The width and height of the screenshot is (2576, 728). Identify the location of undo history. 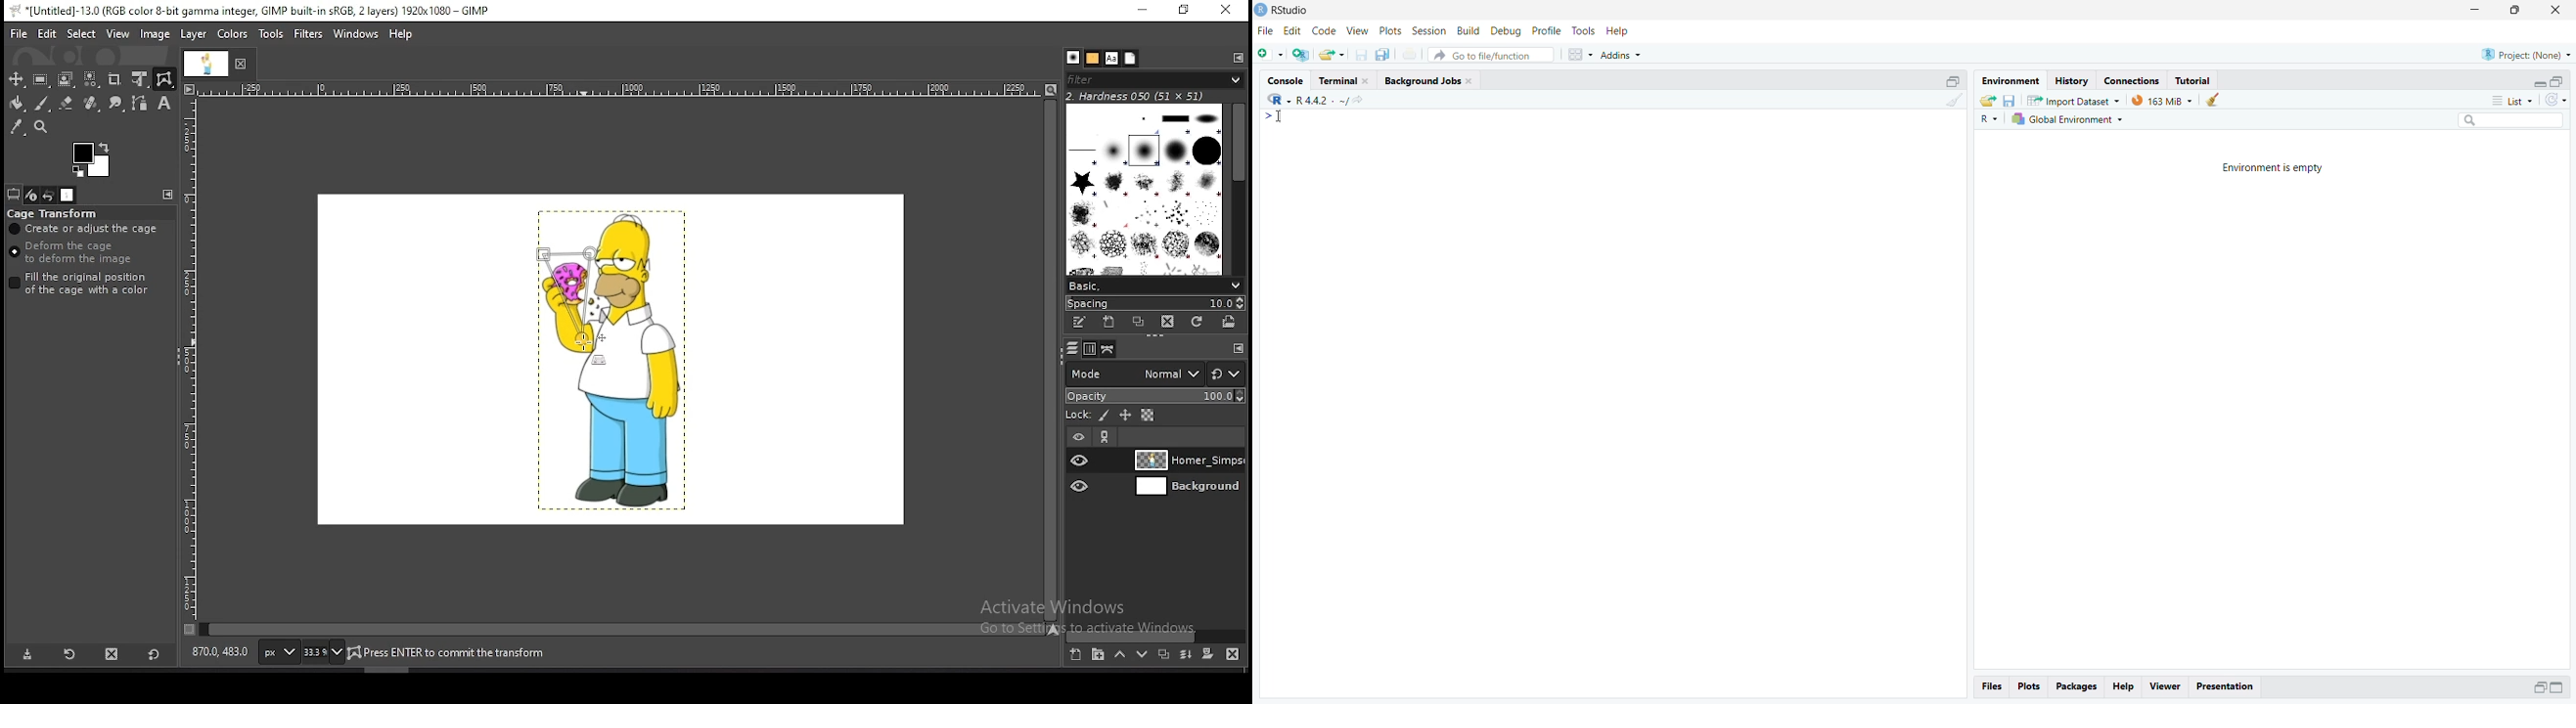
(49, 195).